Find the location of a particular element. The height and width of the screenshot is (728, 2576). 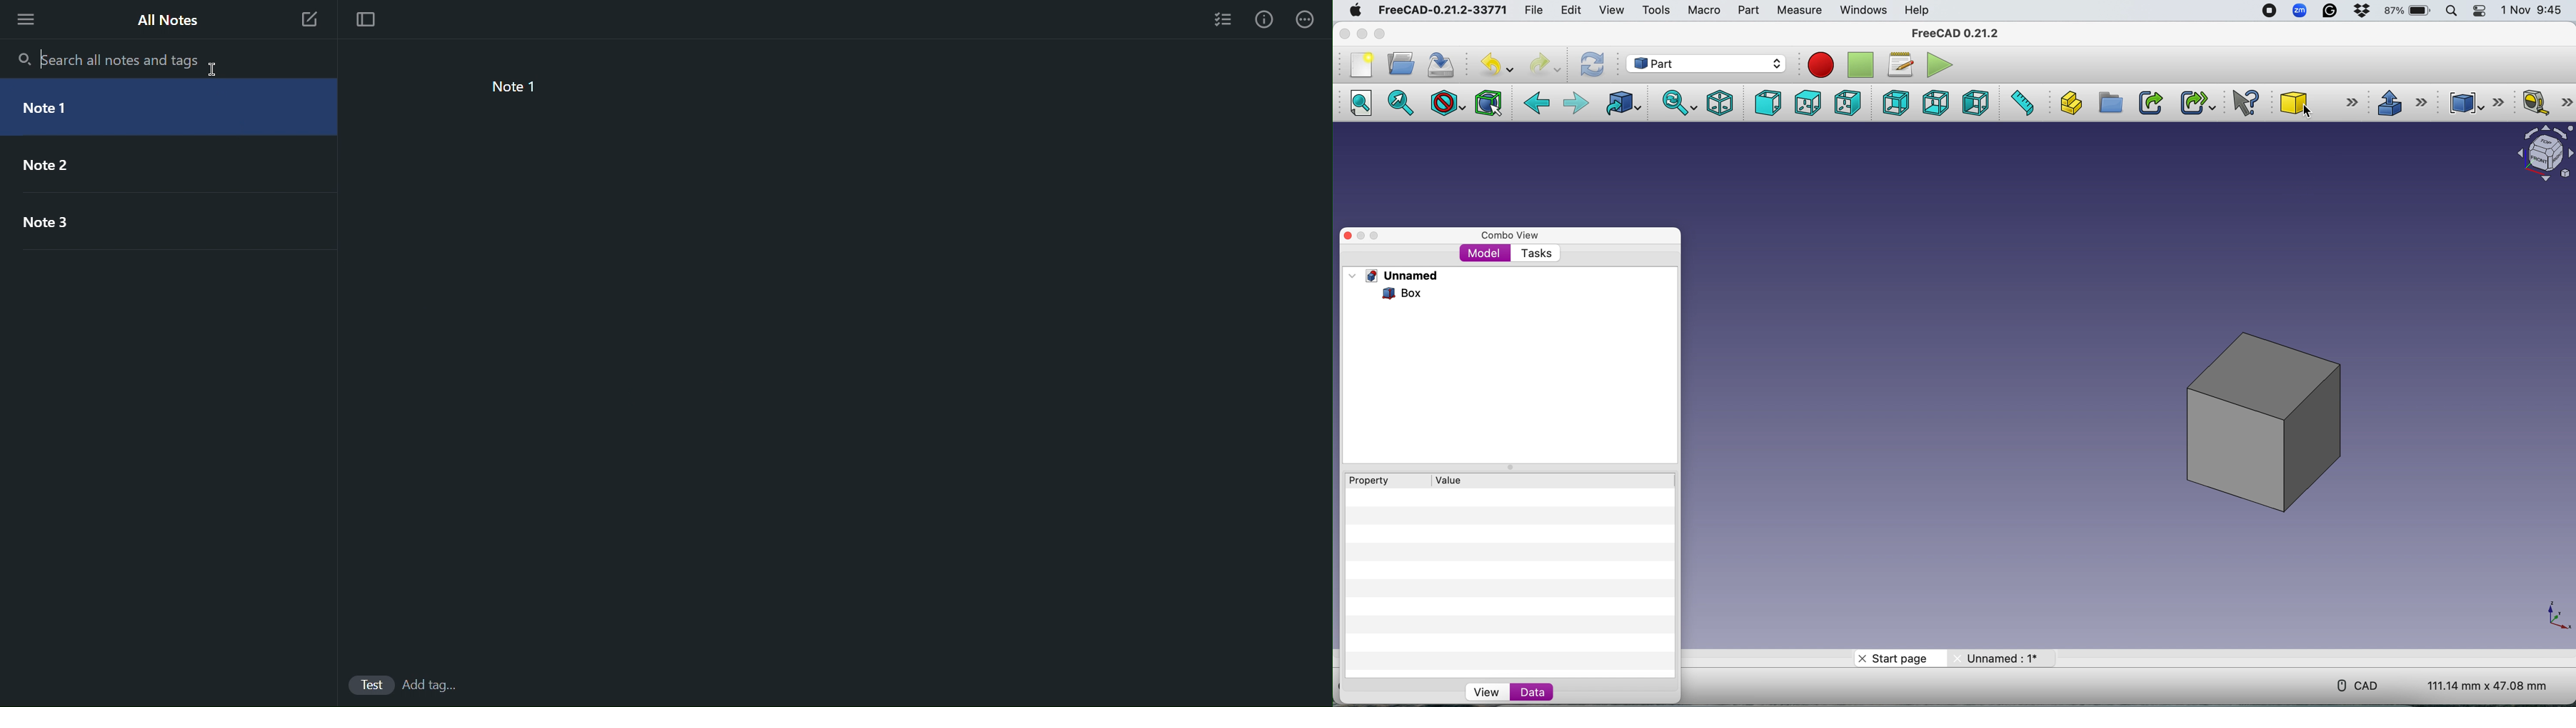

Note 2 is located at coordinates (146, 166).